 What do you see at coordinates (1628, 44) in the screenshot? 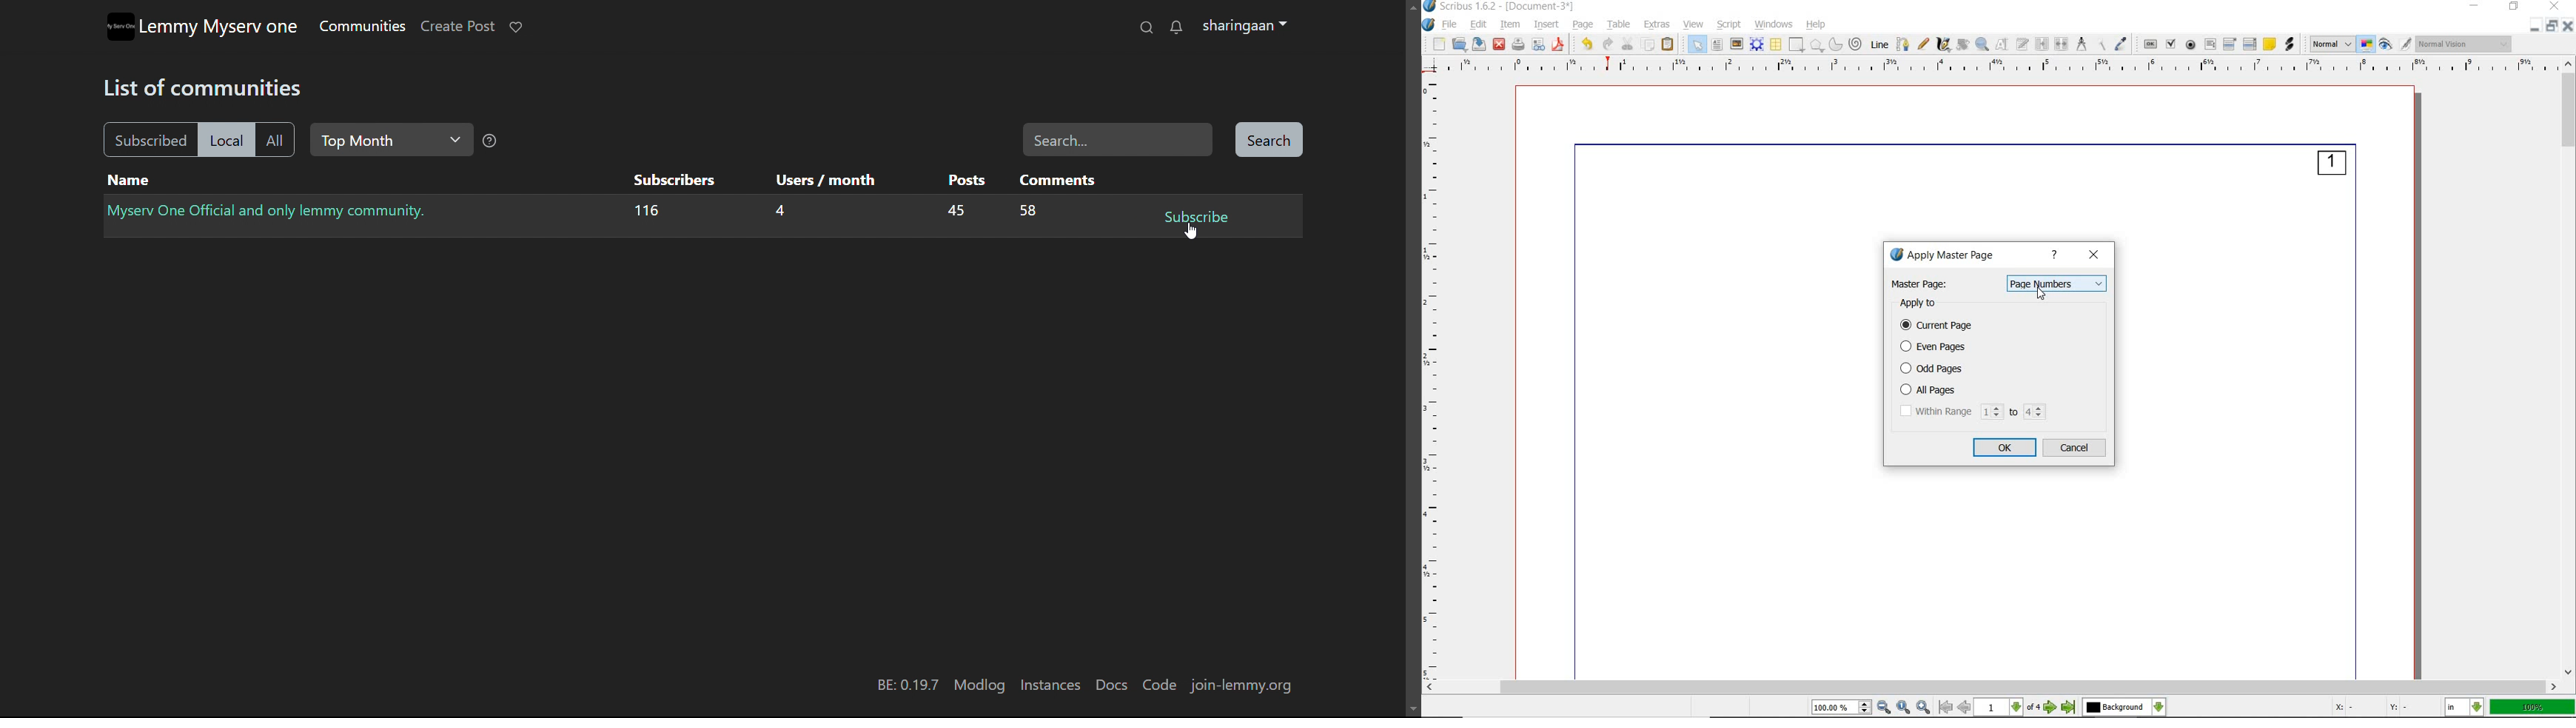
I see `cut` at bounding box center [1628, 44].